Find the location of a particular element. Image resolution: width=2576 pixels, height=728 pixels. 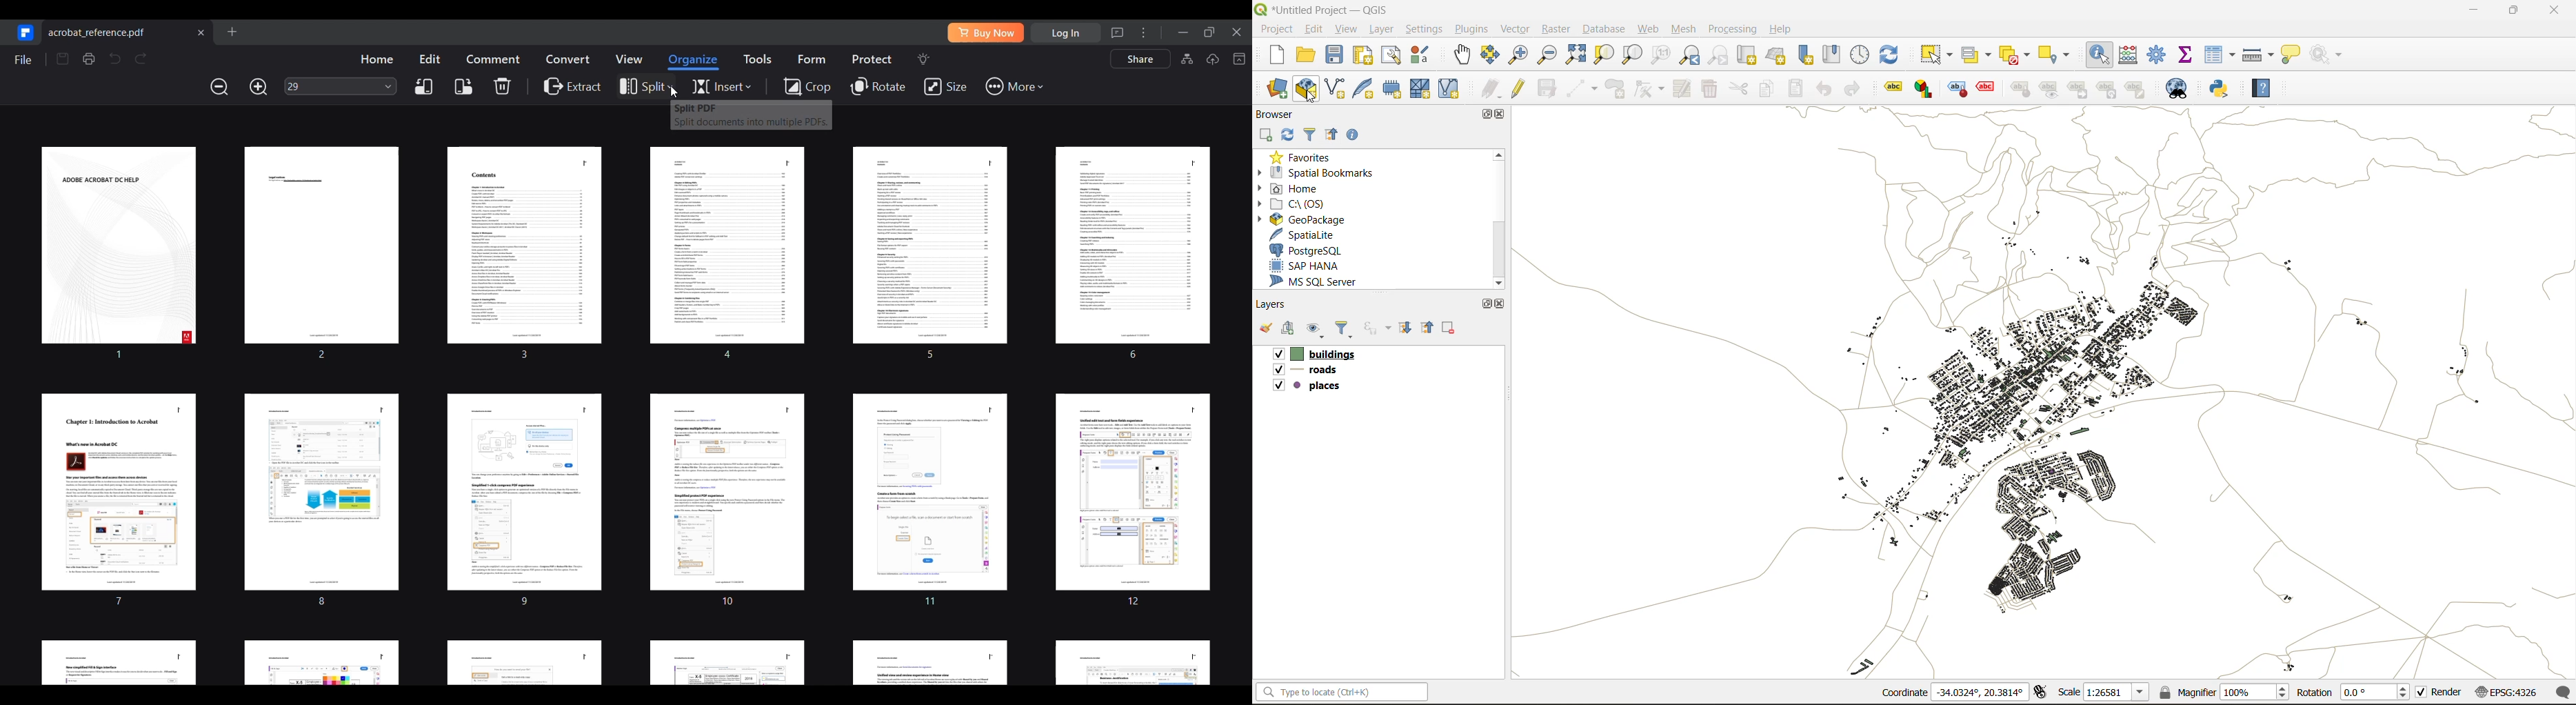

pan selection is located at coordinates (1491, 55).